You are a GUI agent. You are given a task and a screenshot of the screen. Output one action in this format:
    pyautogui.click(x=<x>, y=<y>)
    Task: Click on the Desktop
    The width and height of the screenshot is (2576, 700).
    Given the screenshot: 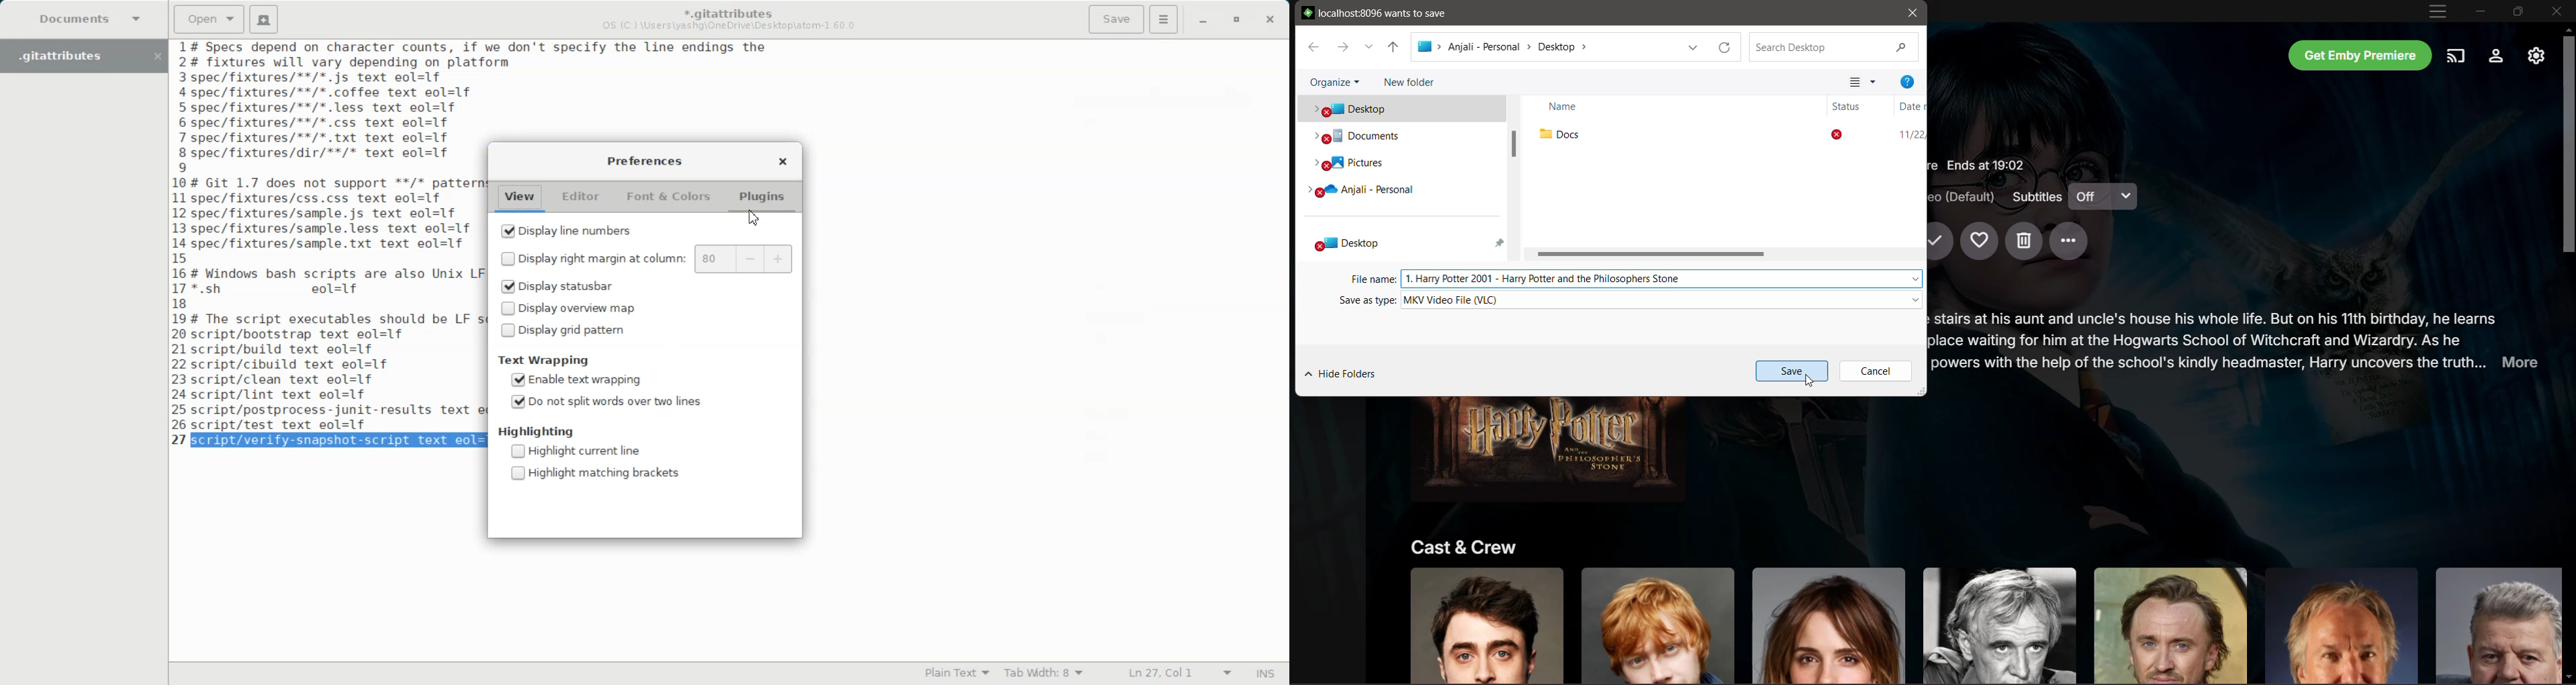 What is the action you would take?
    pyautogui.click(x=1399, y=109)
    